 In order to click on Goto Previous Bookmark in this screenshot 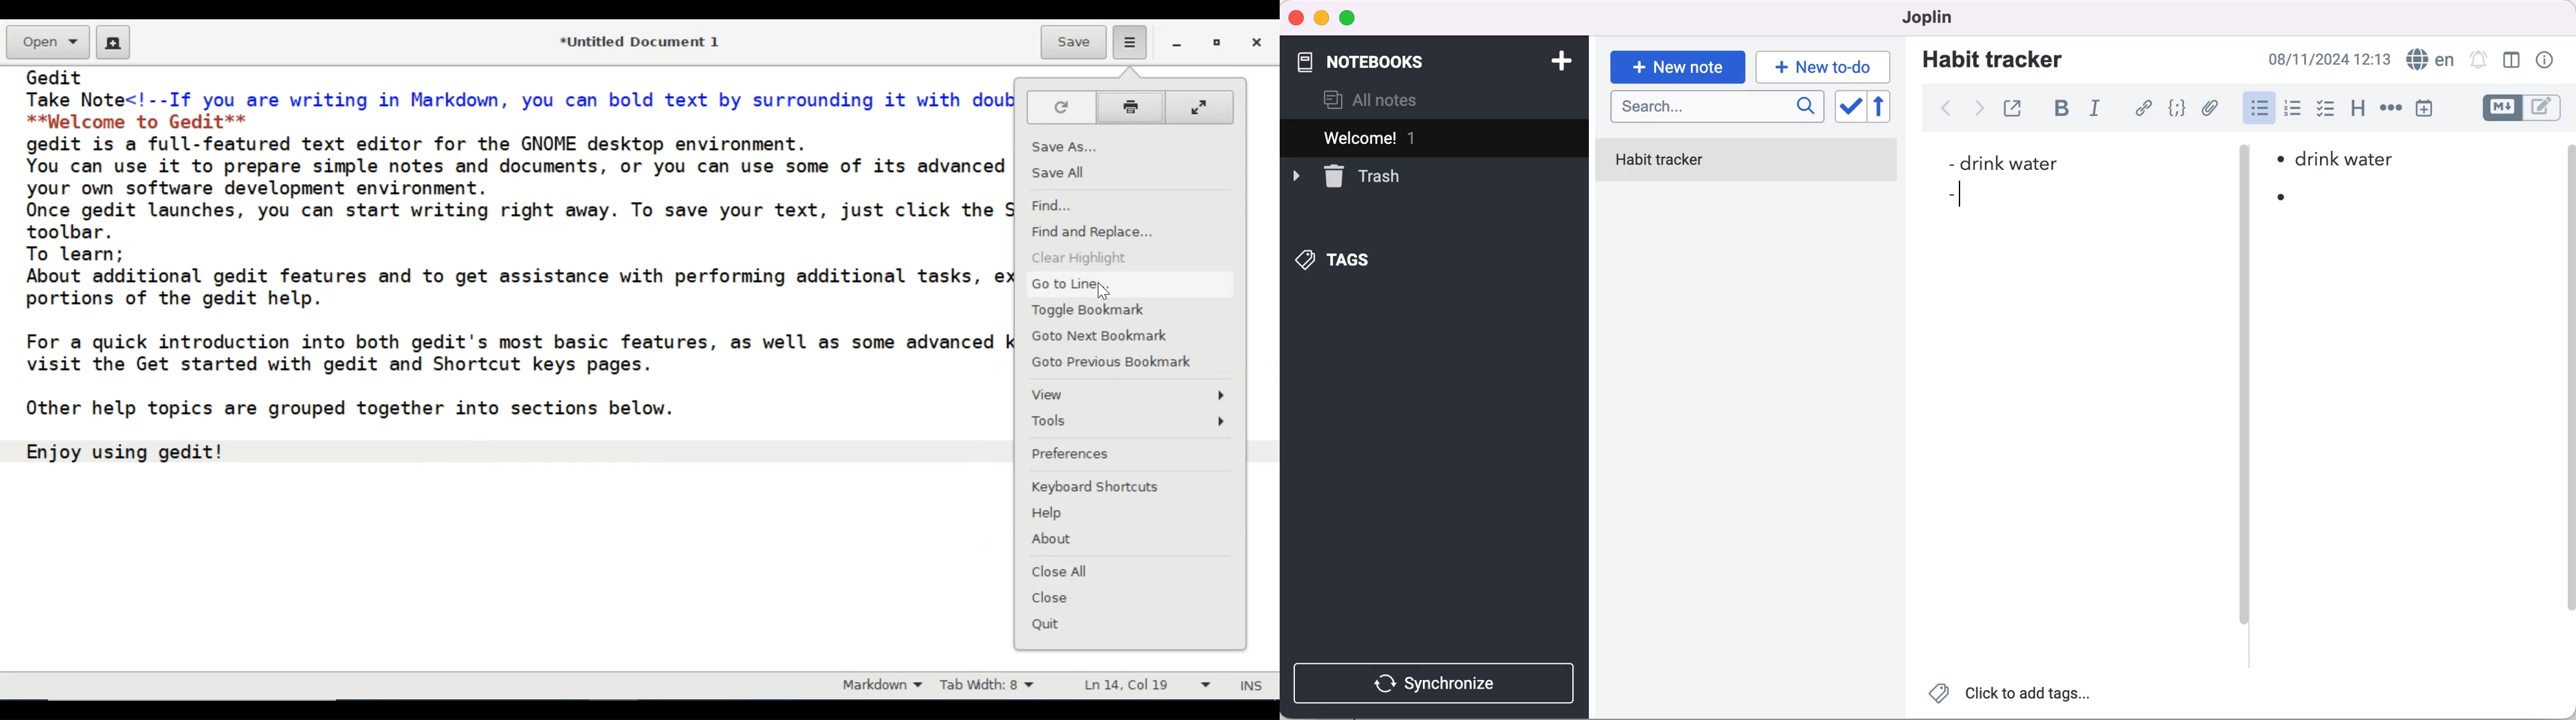, I will do `click(1118, 363)`.